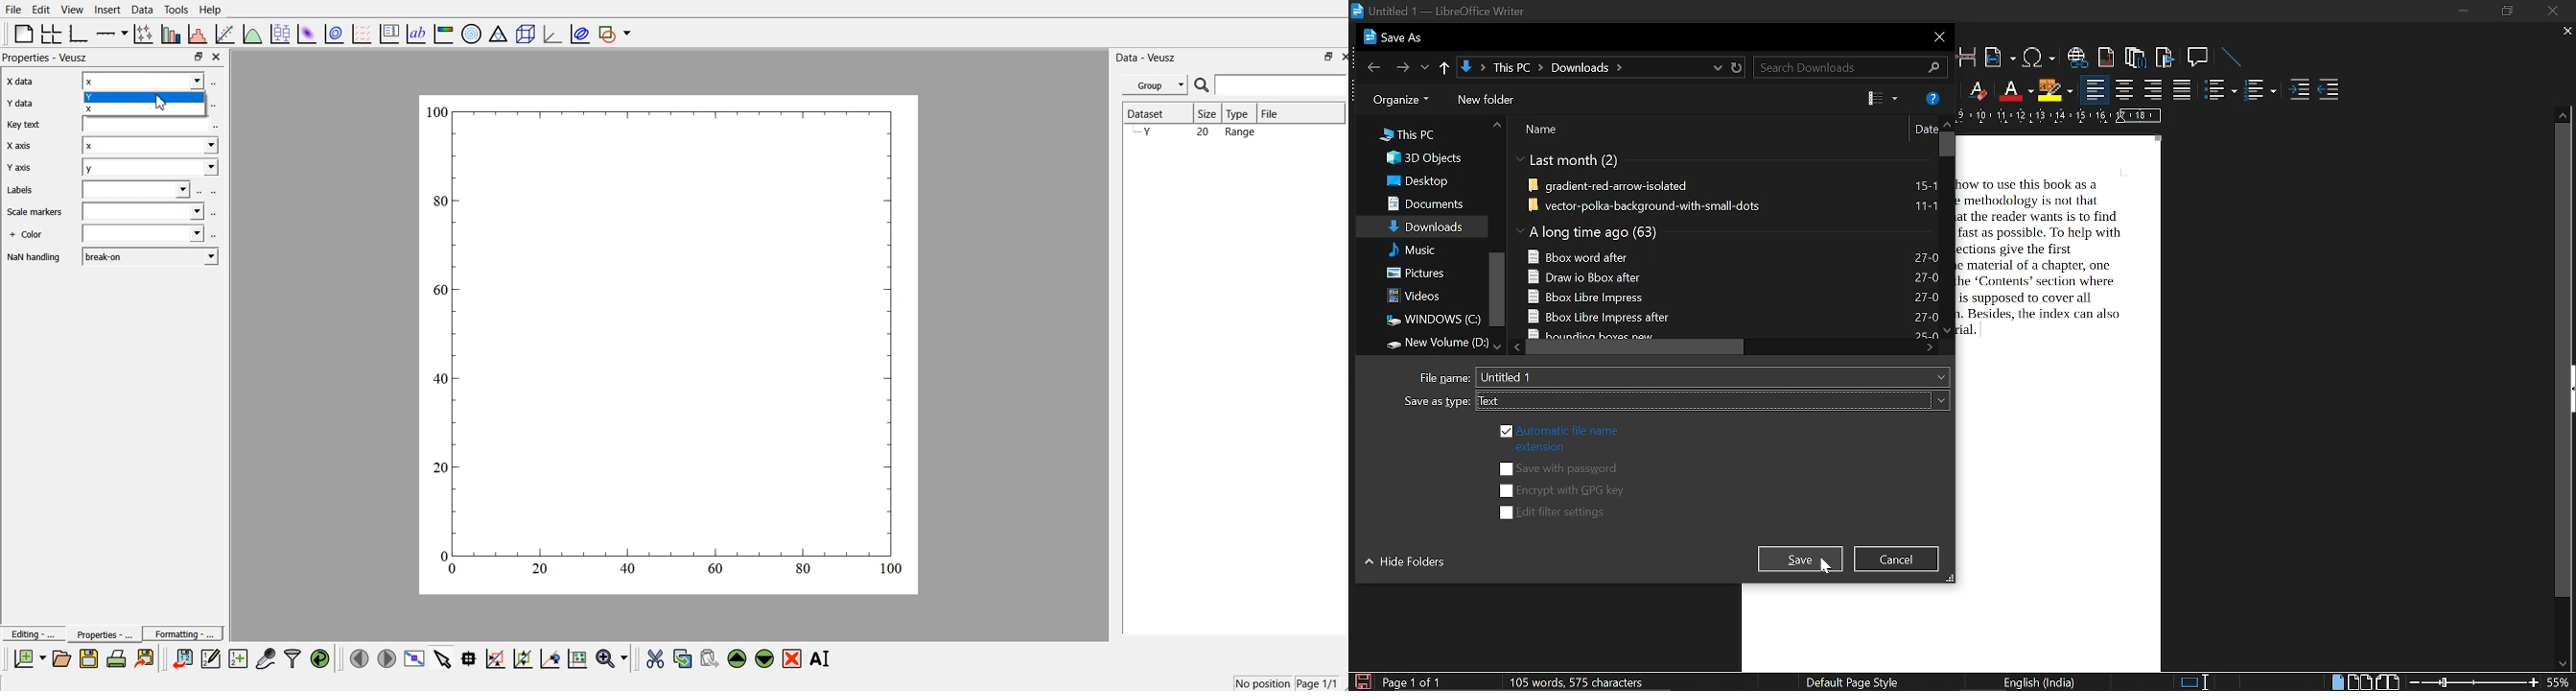  What do you see at coordinates (199, 34) in the screenshot?
I see `histogram of dataset` at bounding box center [199, 34].